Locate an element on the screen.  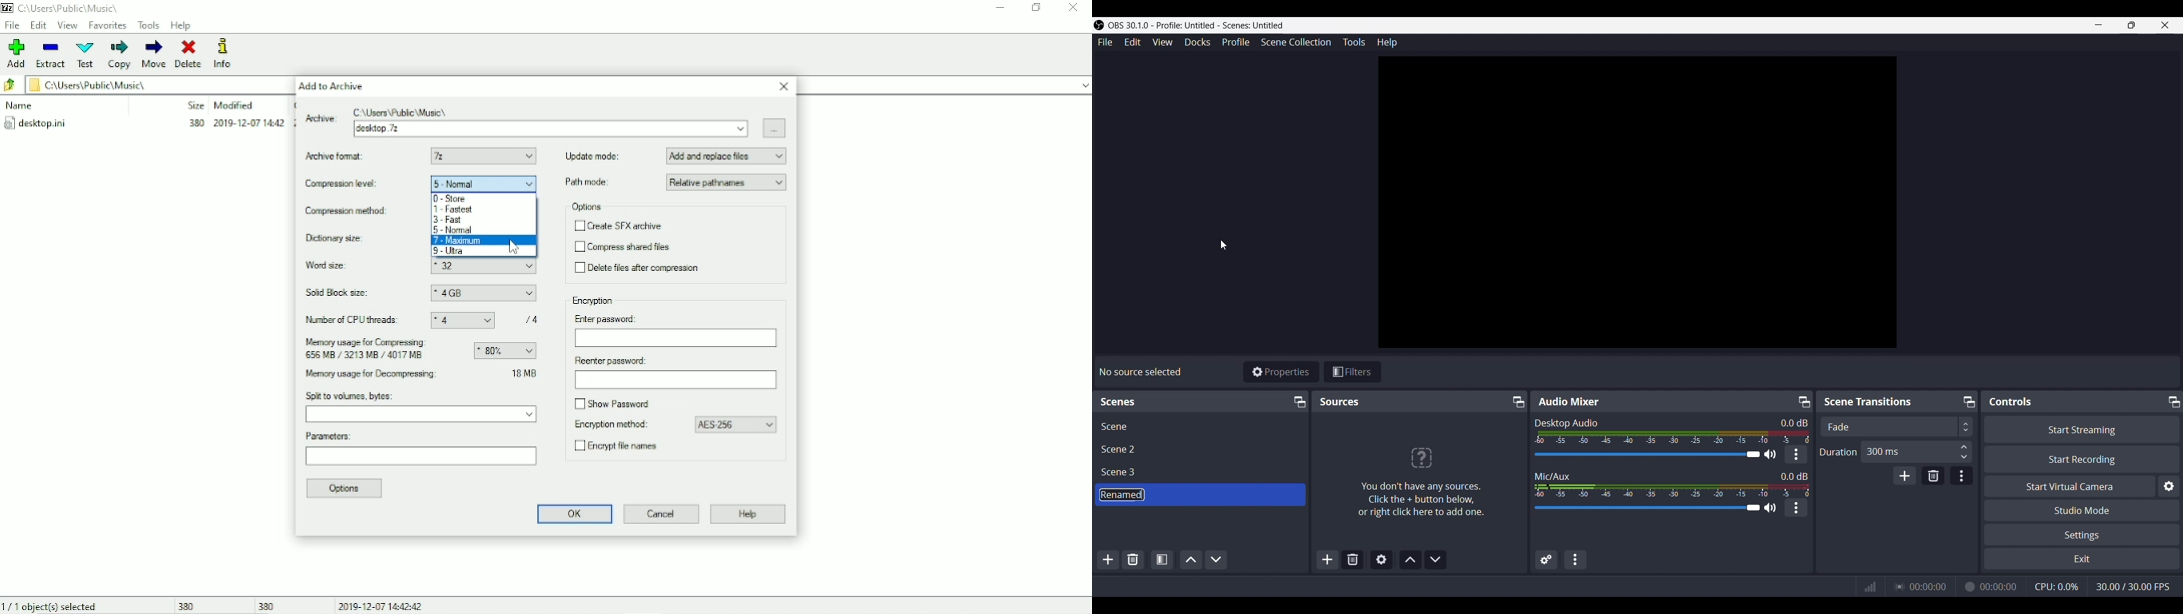
380 is located at coordinates (268, 605).